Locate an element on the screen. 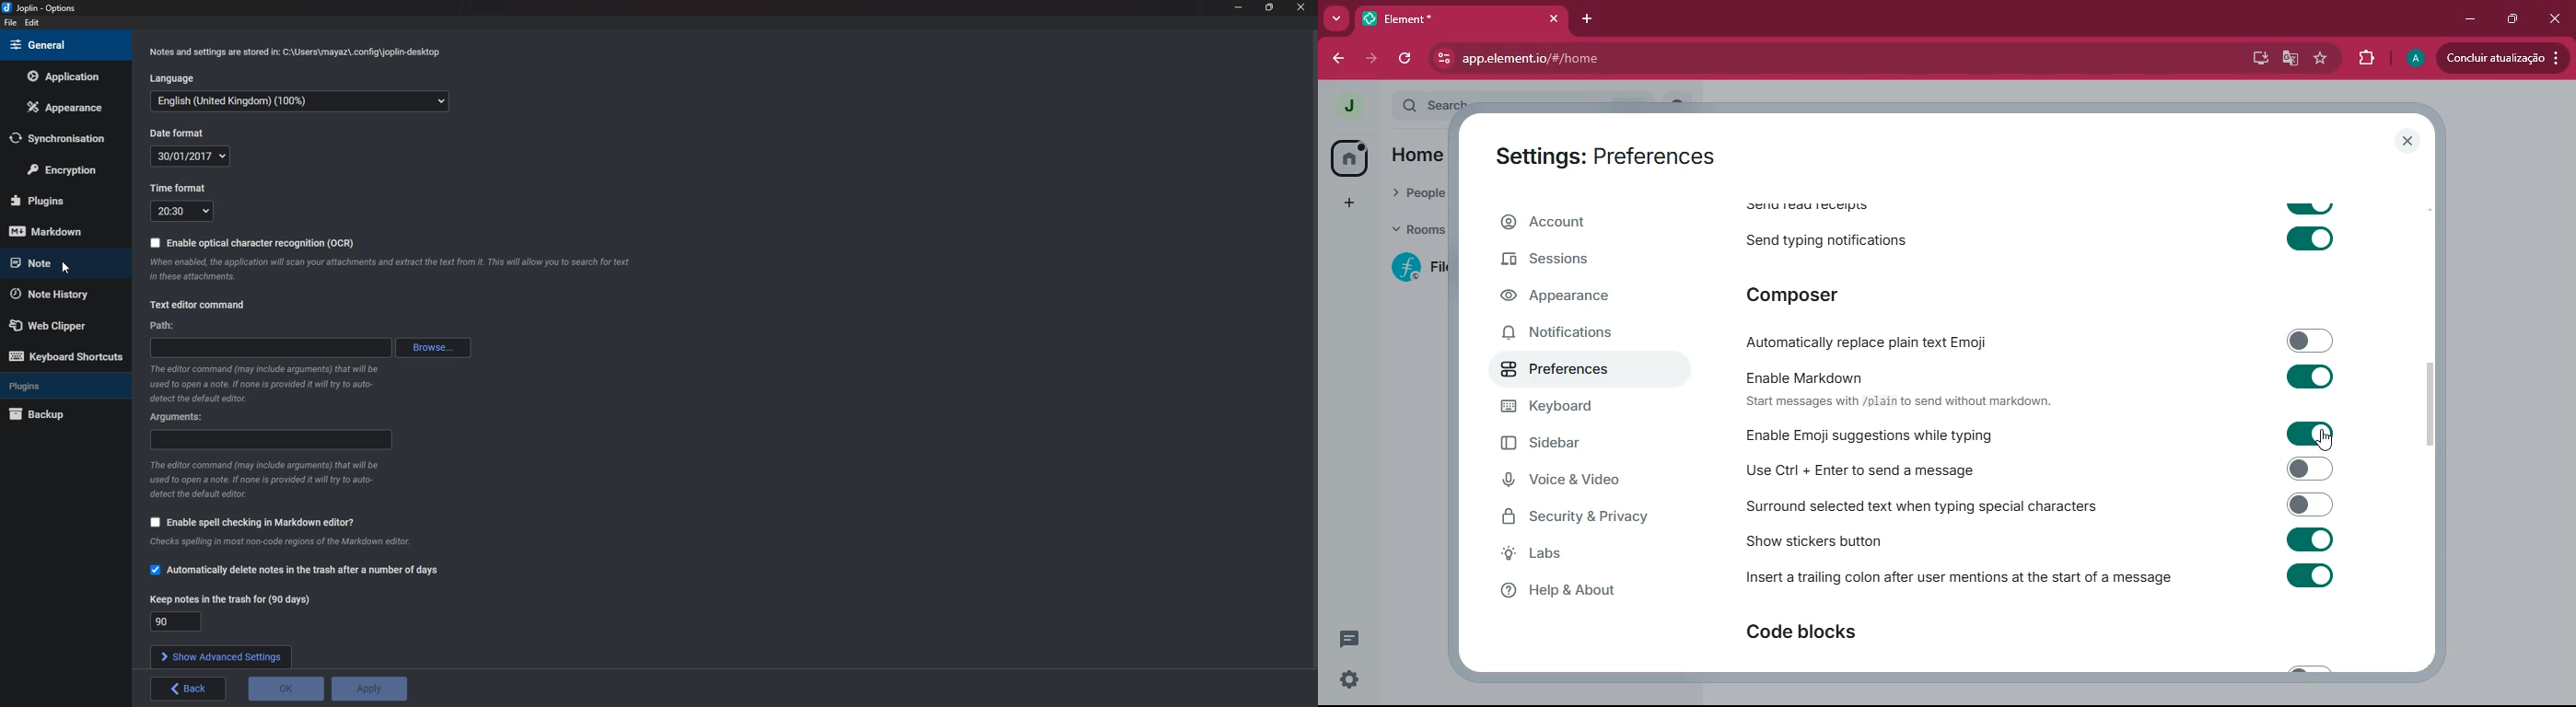  Plugins is located at coordinates (63, 384).